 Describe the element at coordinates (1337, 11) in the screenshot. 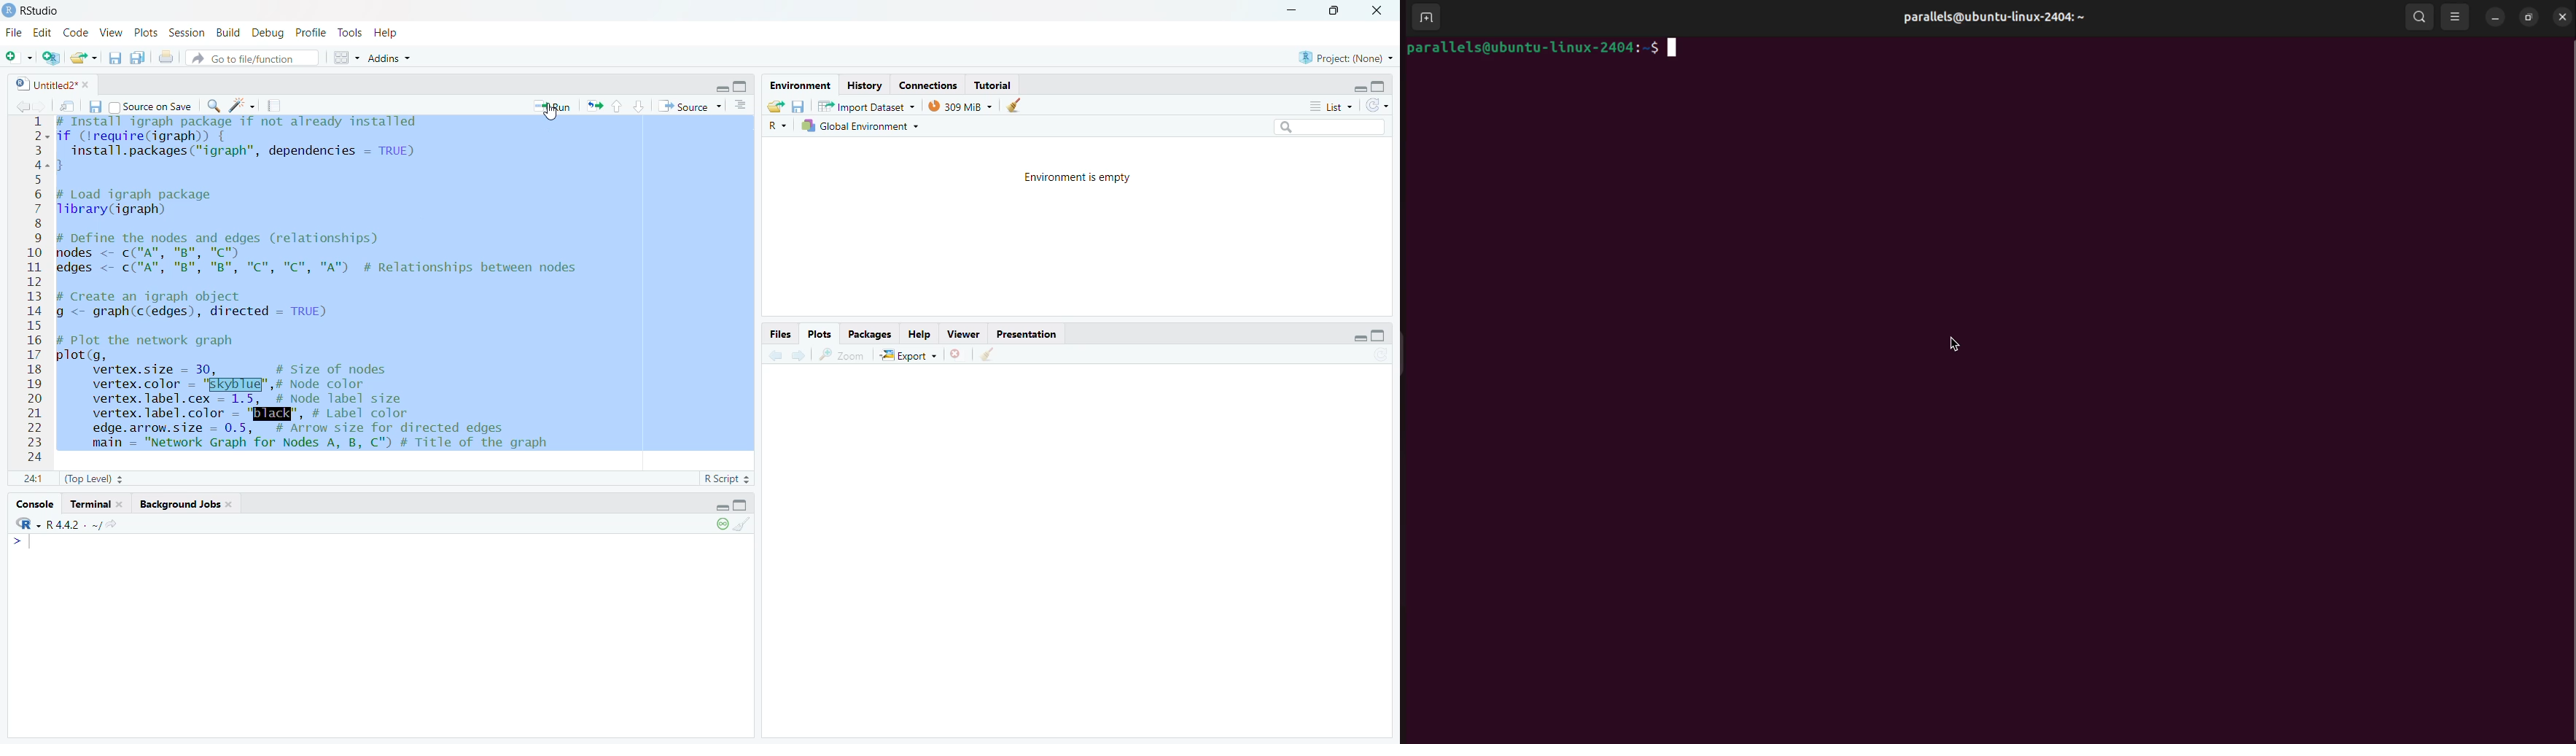

I see `maximise` at that location.